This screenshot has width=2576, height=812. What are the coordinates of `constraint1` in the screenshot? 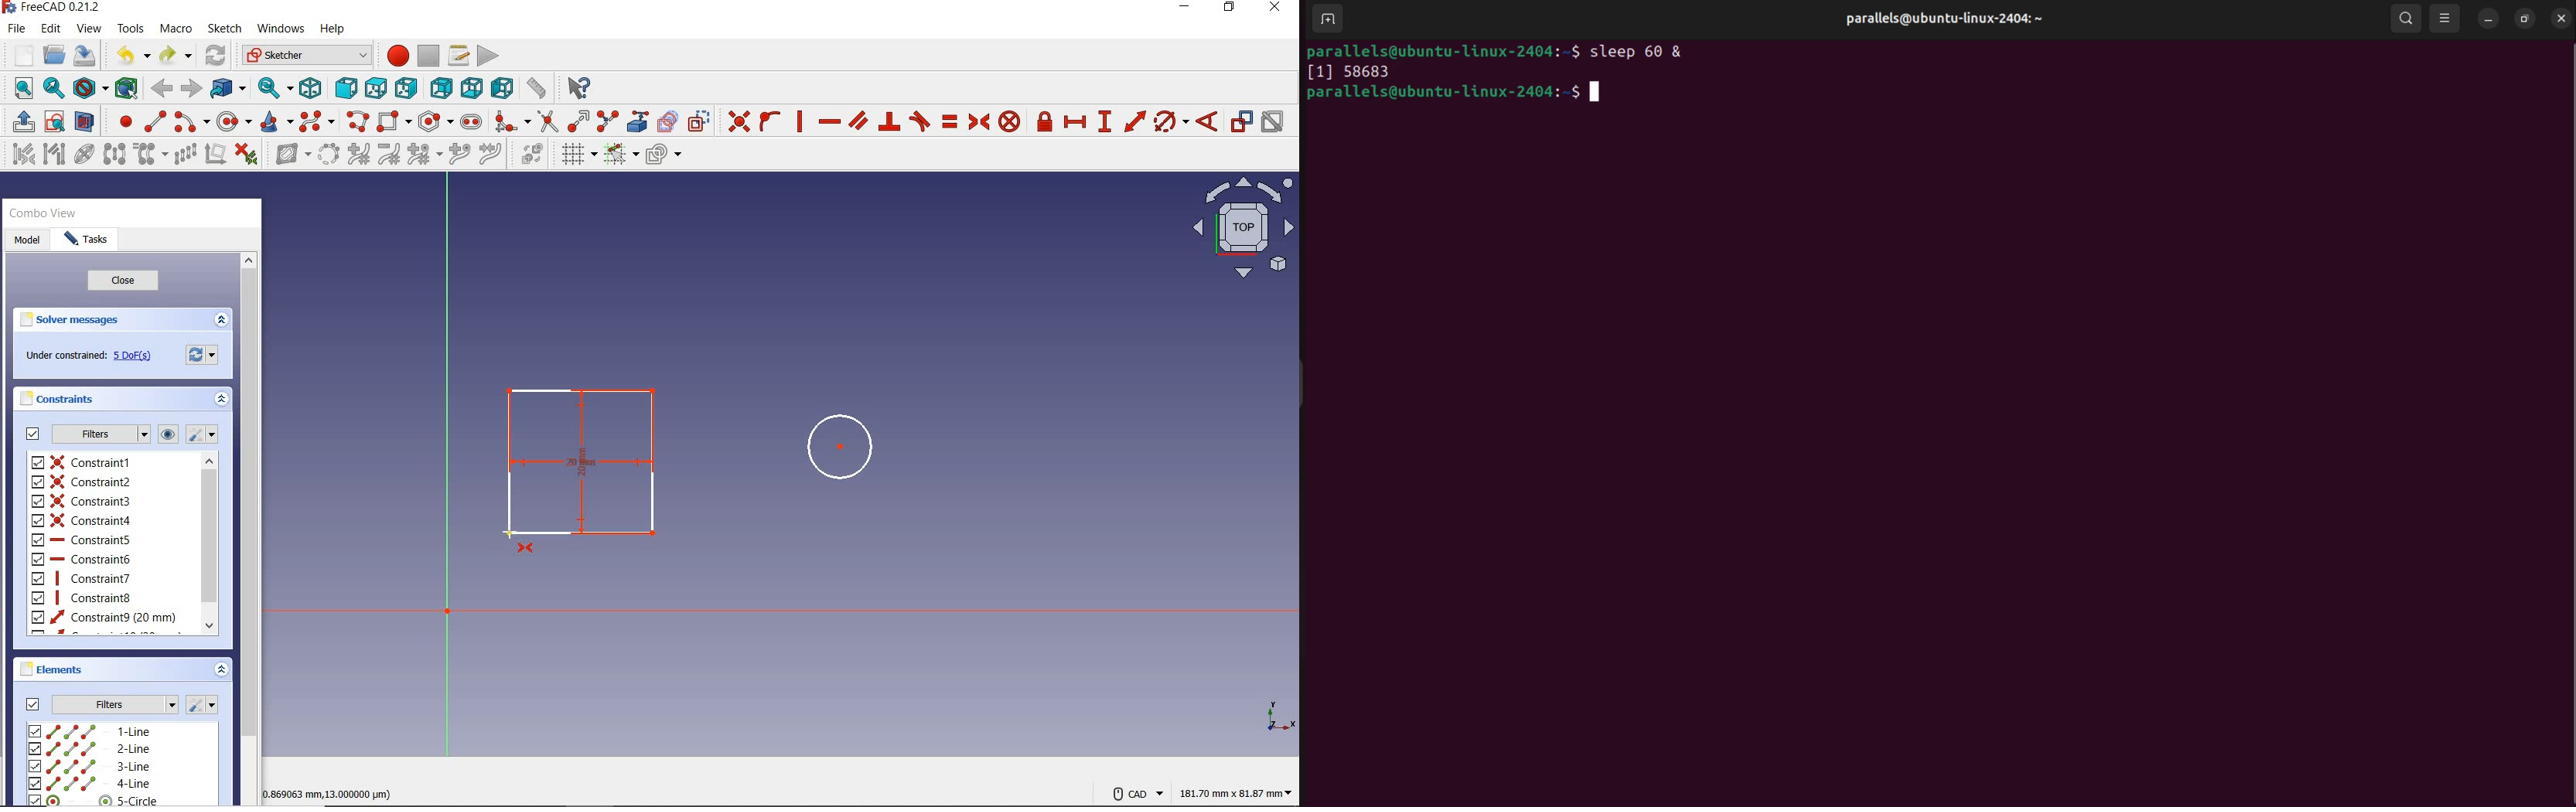 It's located at (84, 461).